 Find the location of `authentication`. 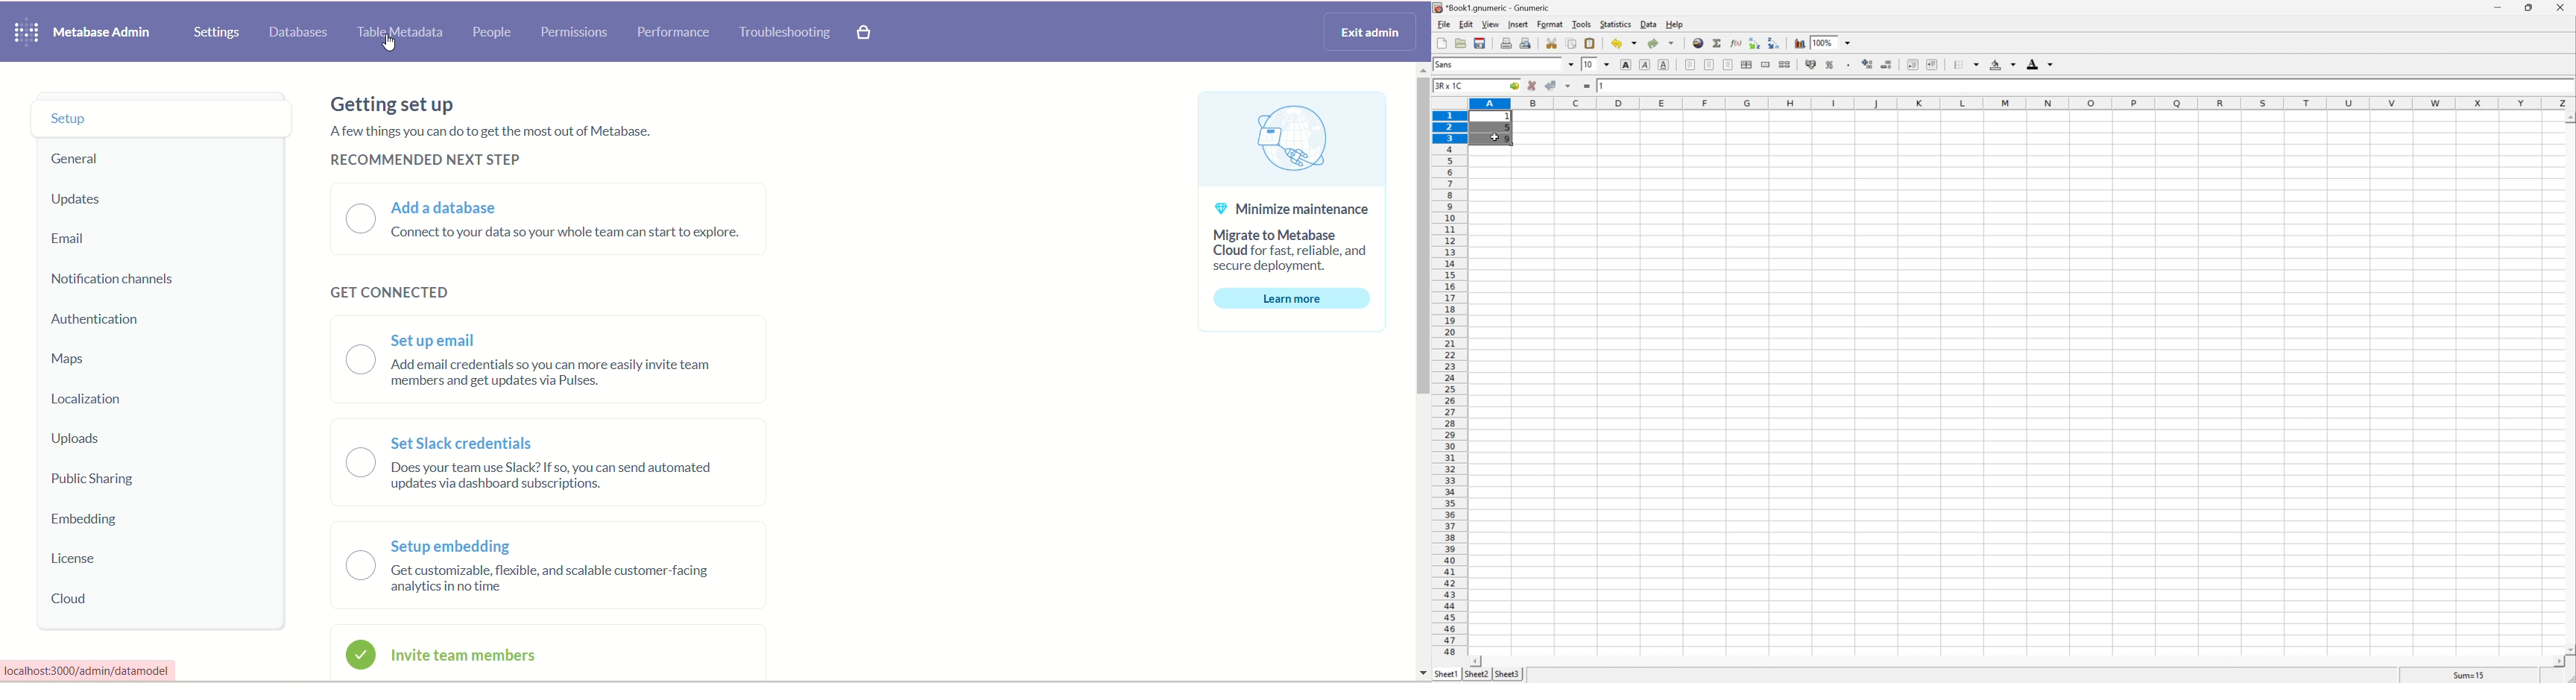

authentication is located at coordinates (104, 323).